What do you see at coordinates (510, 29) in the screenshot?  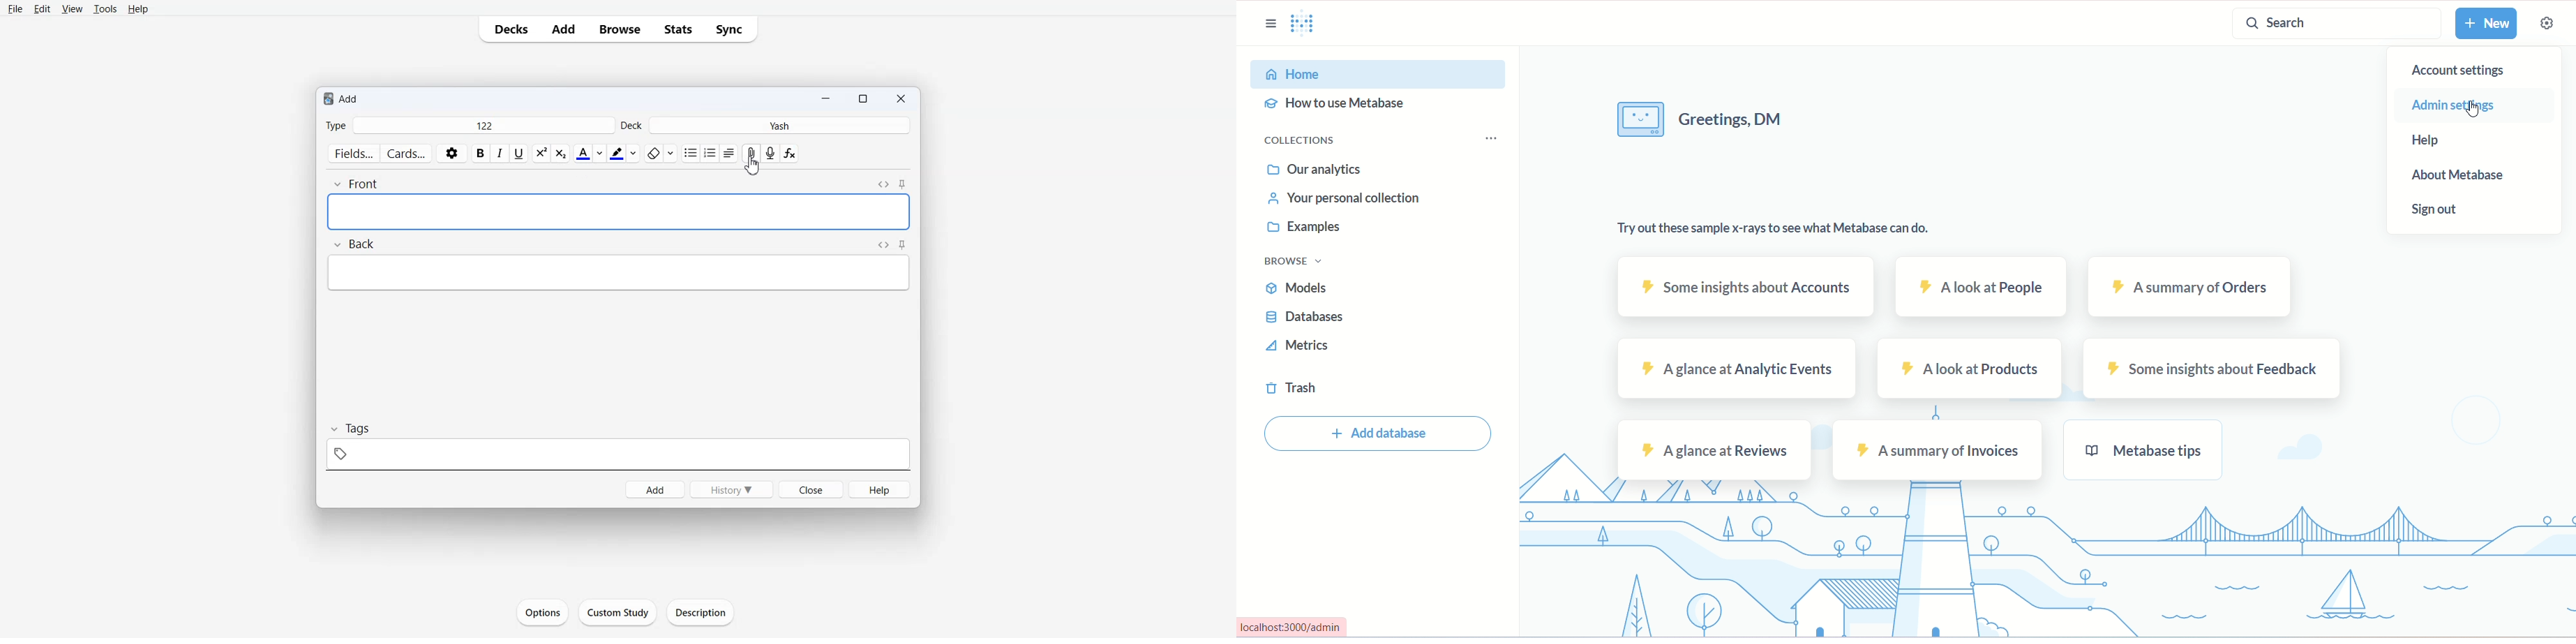 I see `Decks` at bounding box center [510, 29].